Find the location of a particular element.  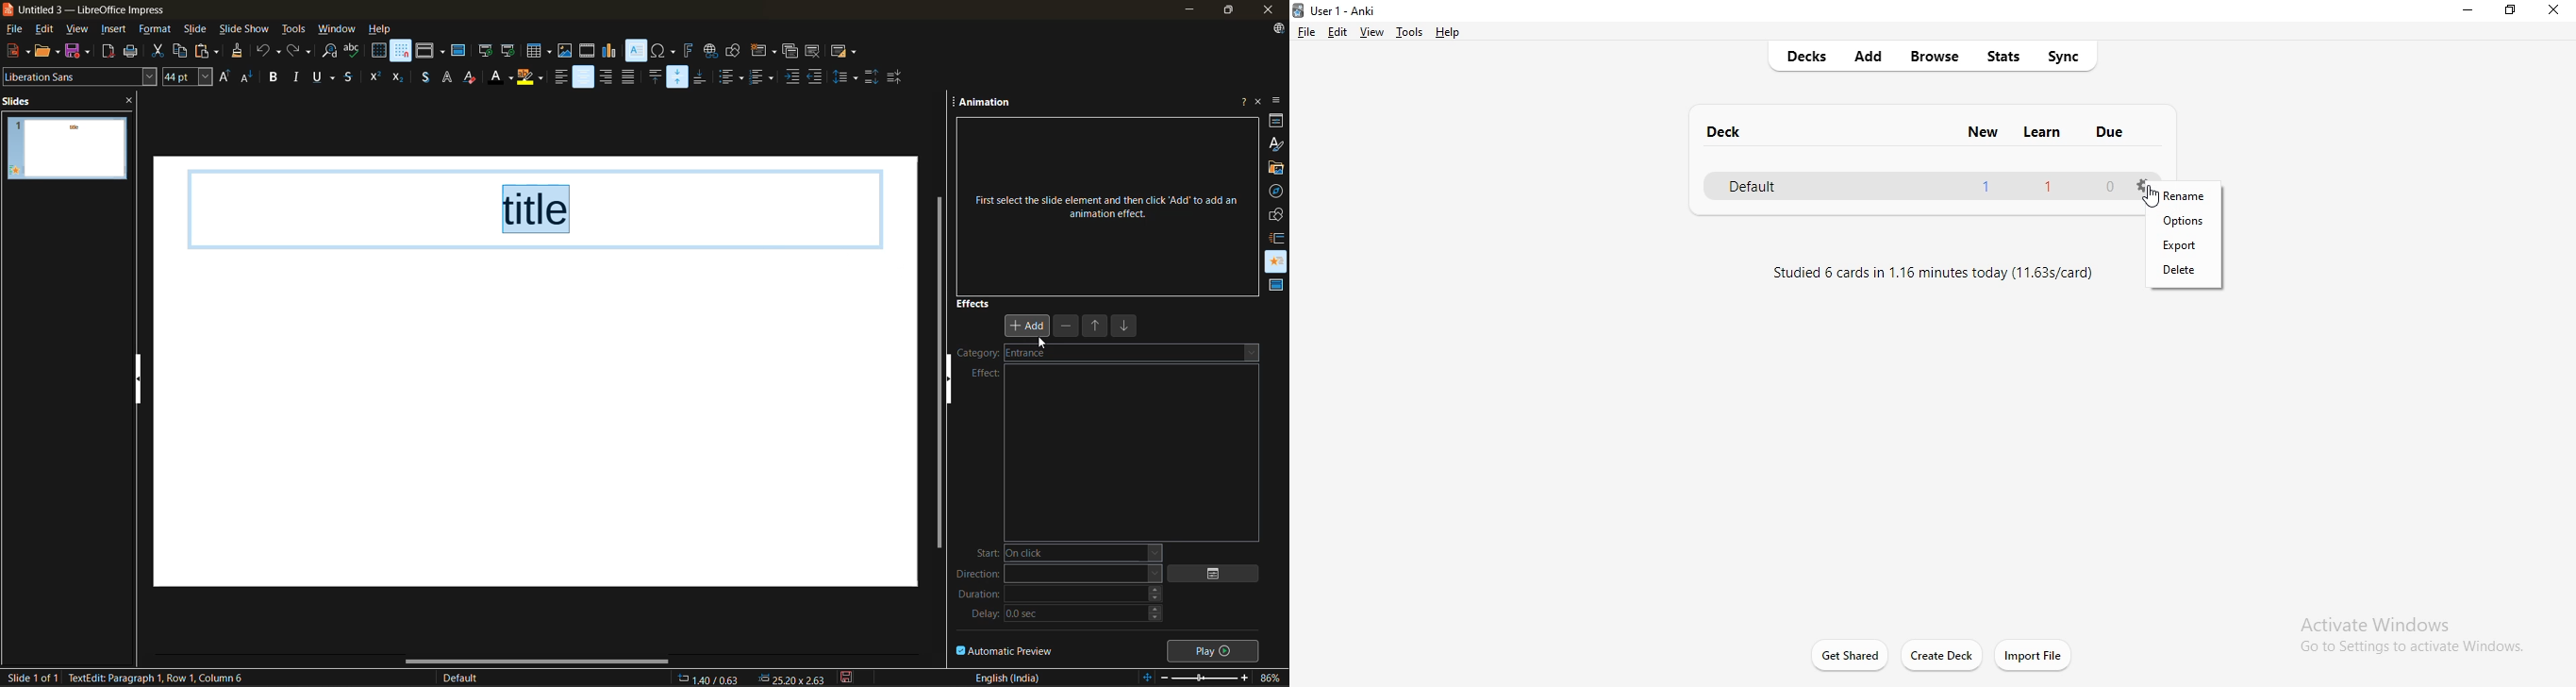

default is located at coordinates (1916, 186).